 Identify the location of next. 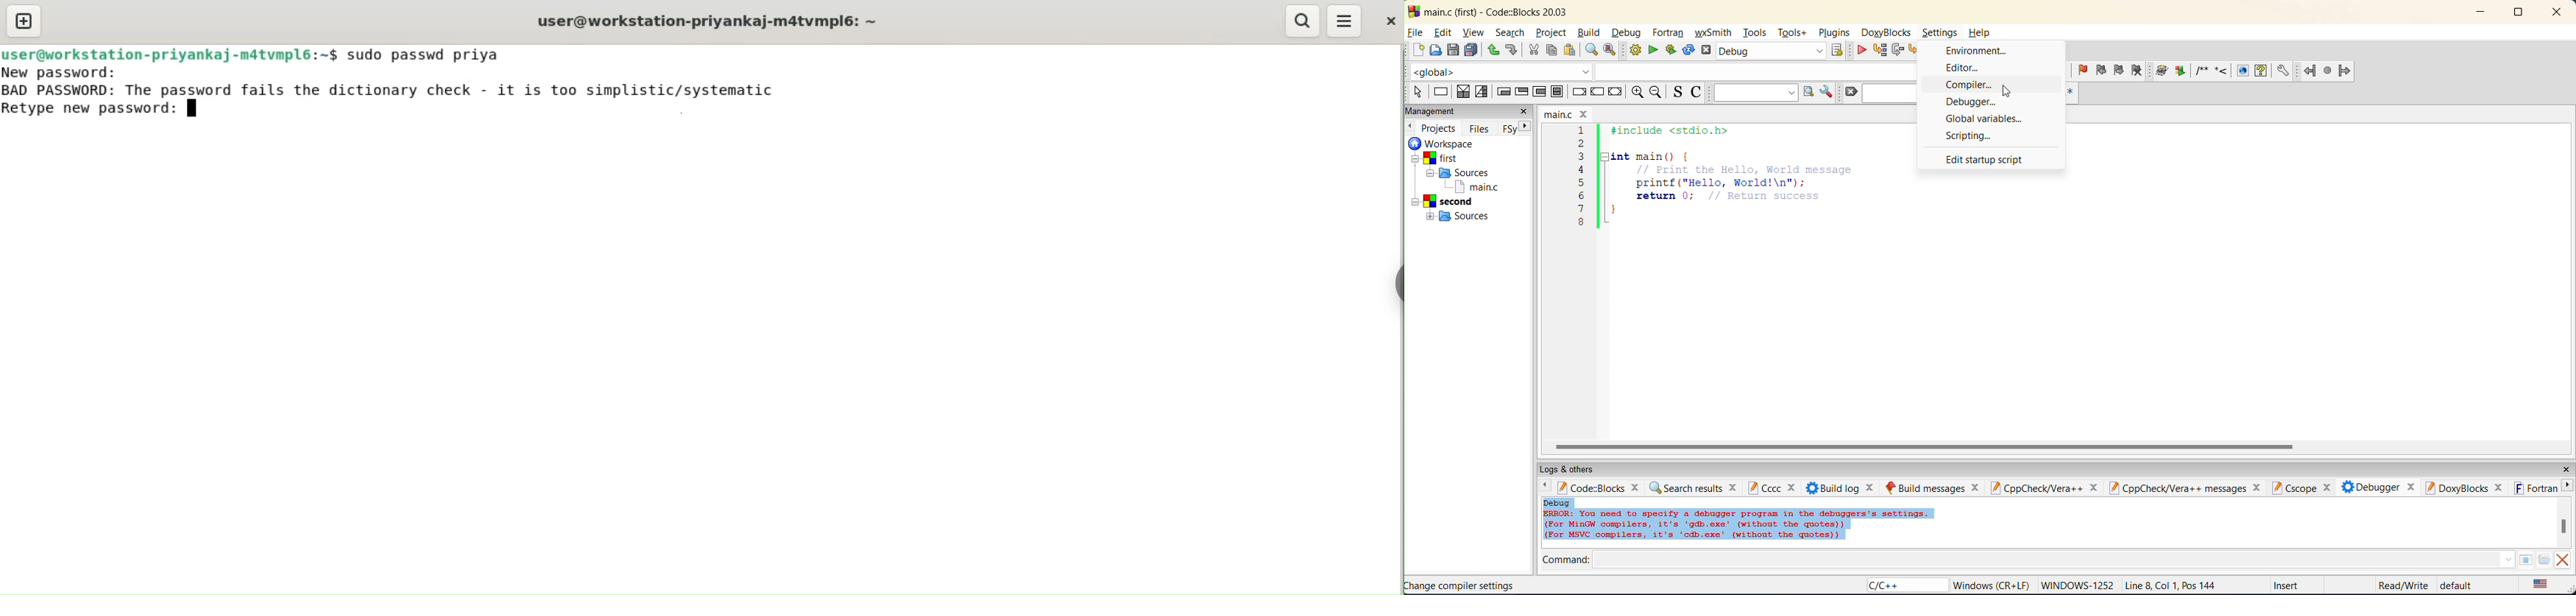
(1524, 129).